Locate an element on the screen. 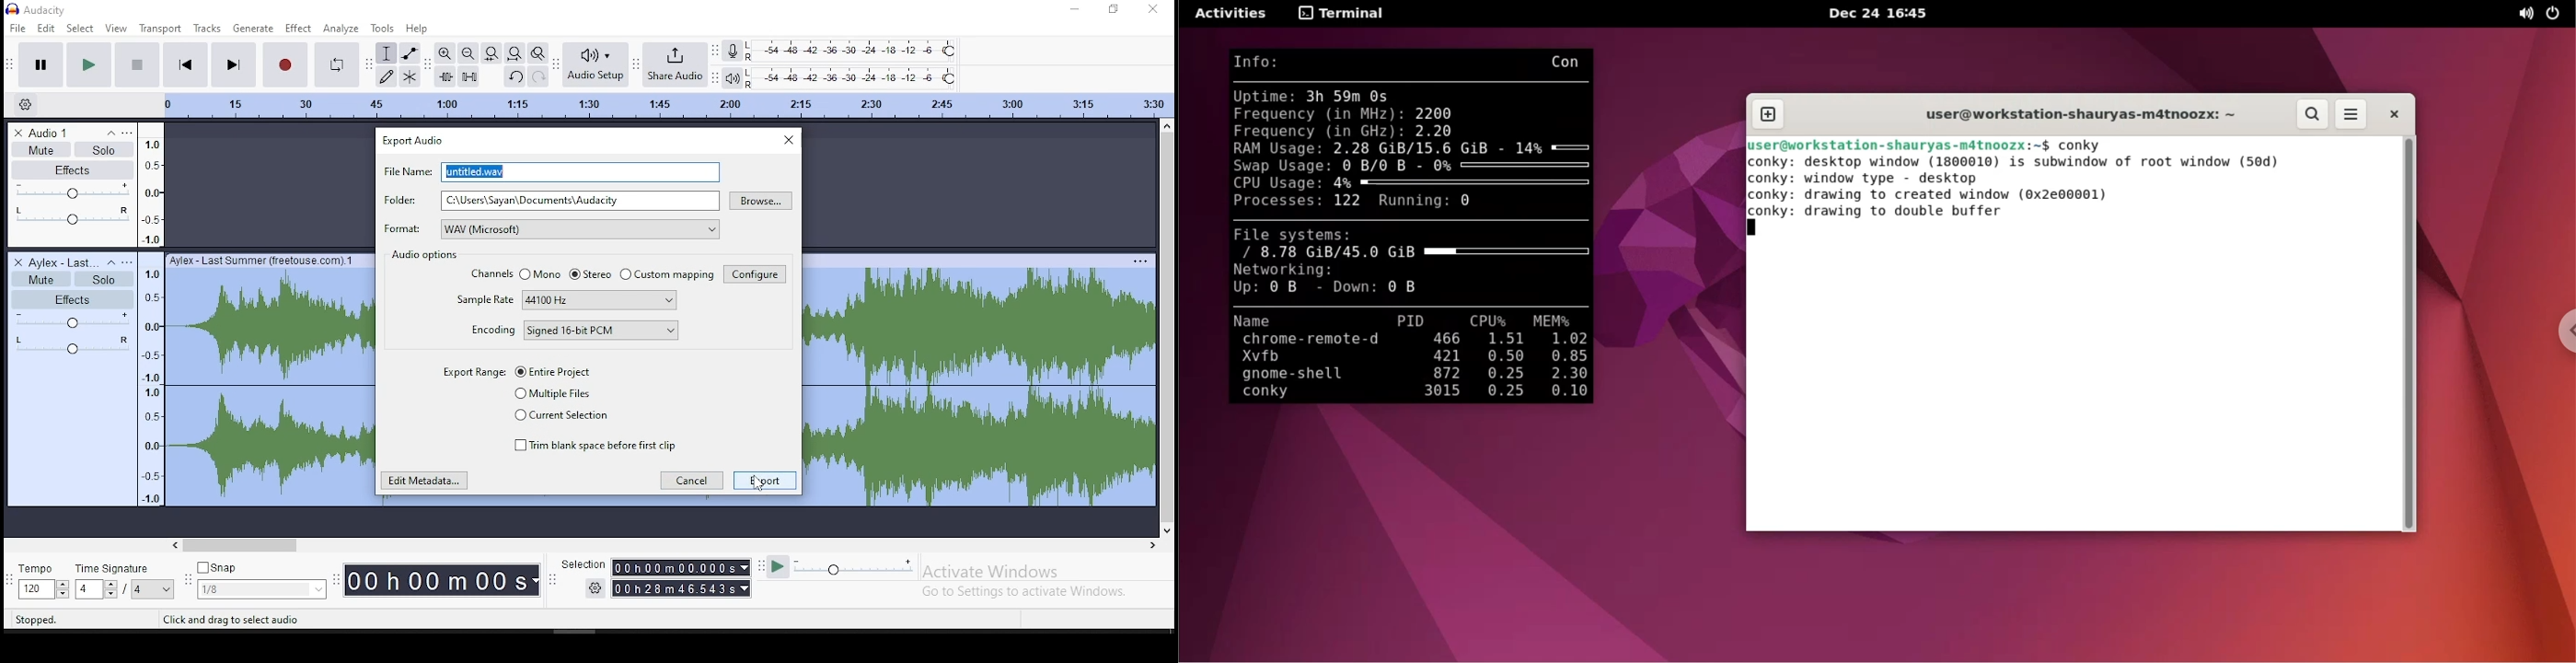  configure is located at coordinates (756, 274).